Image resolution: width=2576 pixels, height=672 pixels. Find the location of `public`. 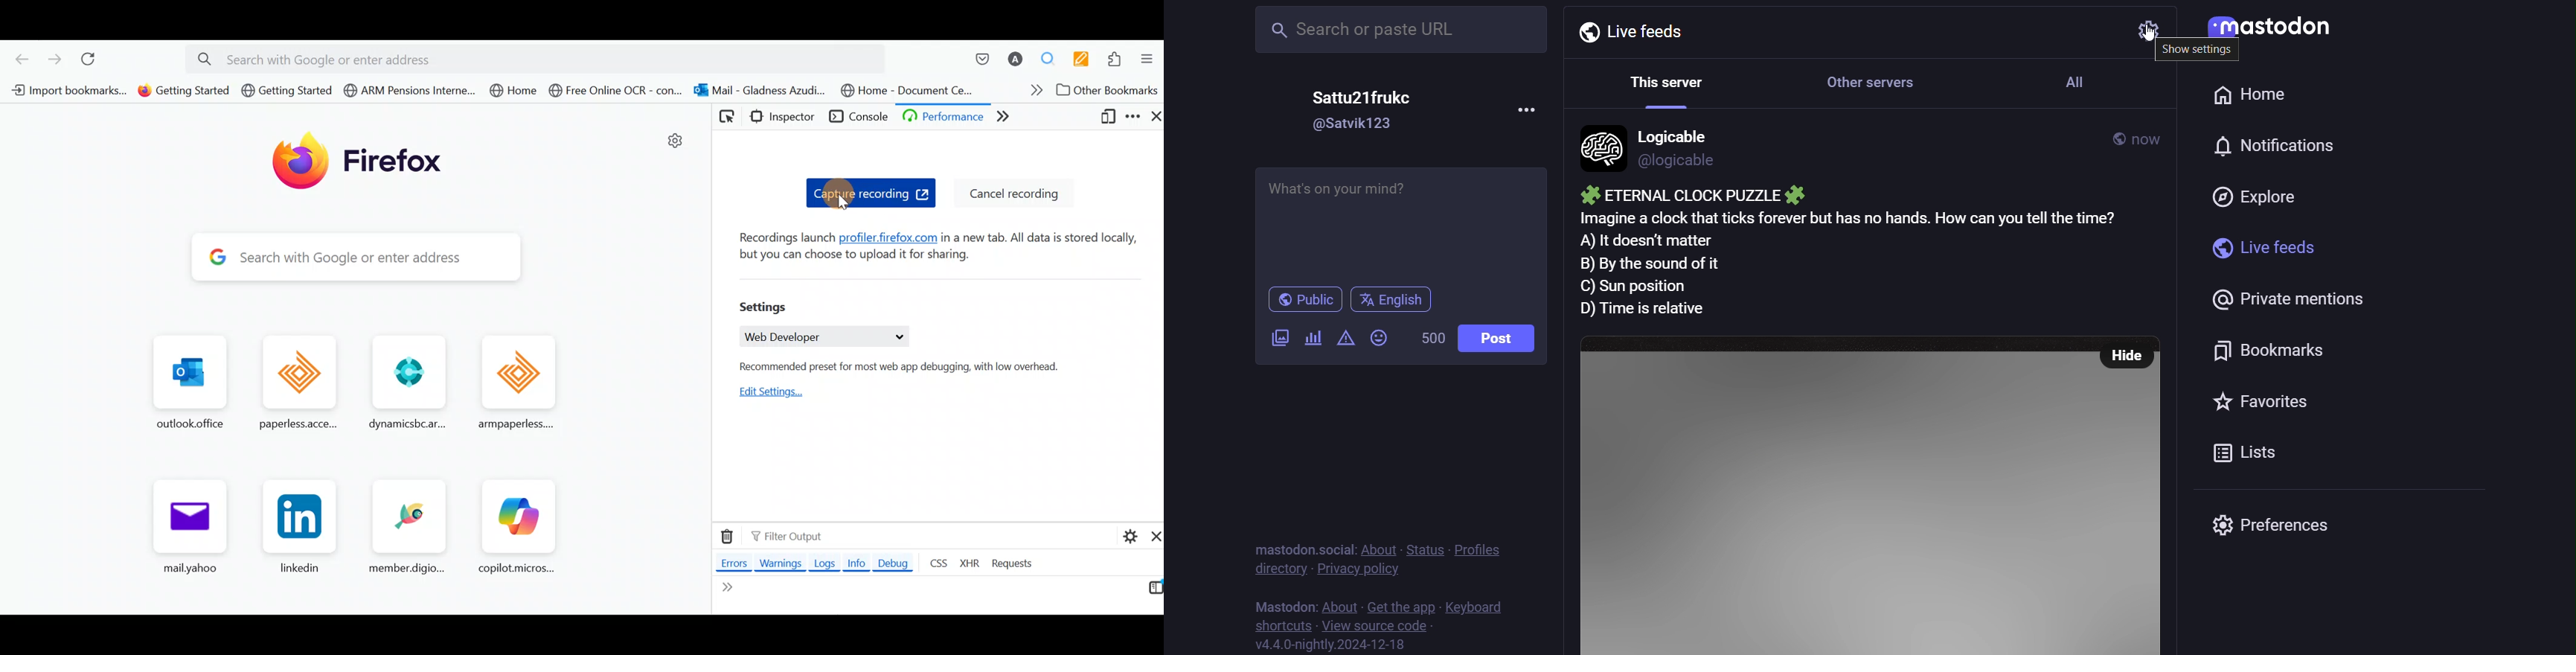

public is located at coordinates (2111, 136).